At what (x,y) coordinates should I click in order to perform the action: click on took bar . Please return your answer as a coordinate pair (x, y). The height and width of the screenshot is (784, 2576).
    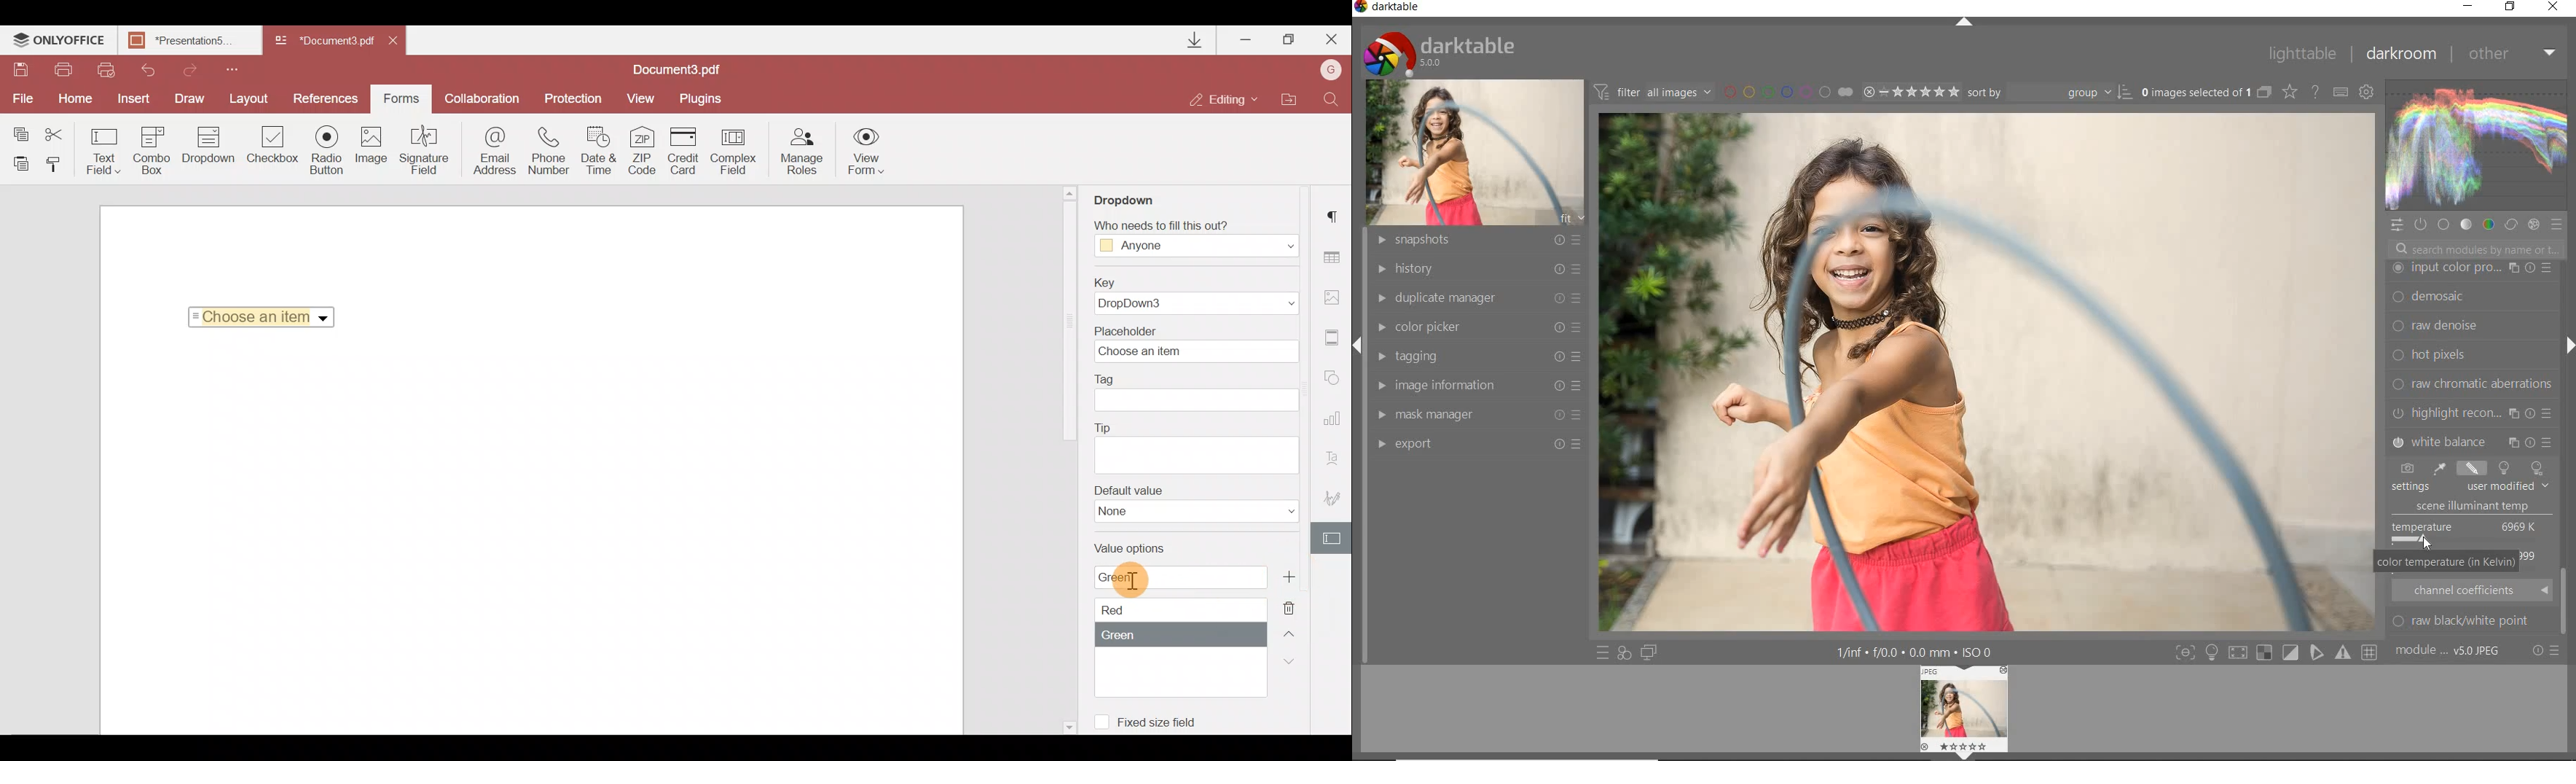
    Looking at the image, I should click on (2566, 603).